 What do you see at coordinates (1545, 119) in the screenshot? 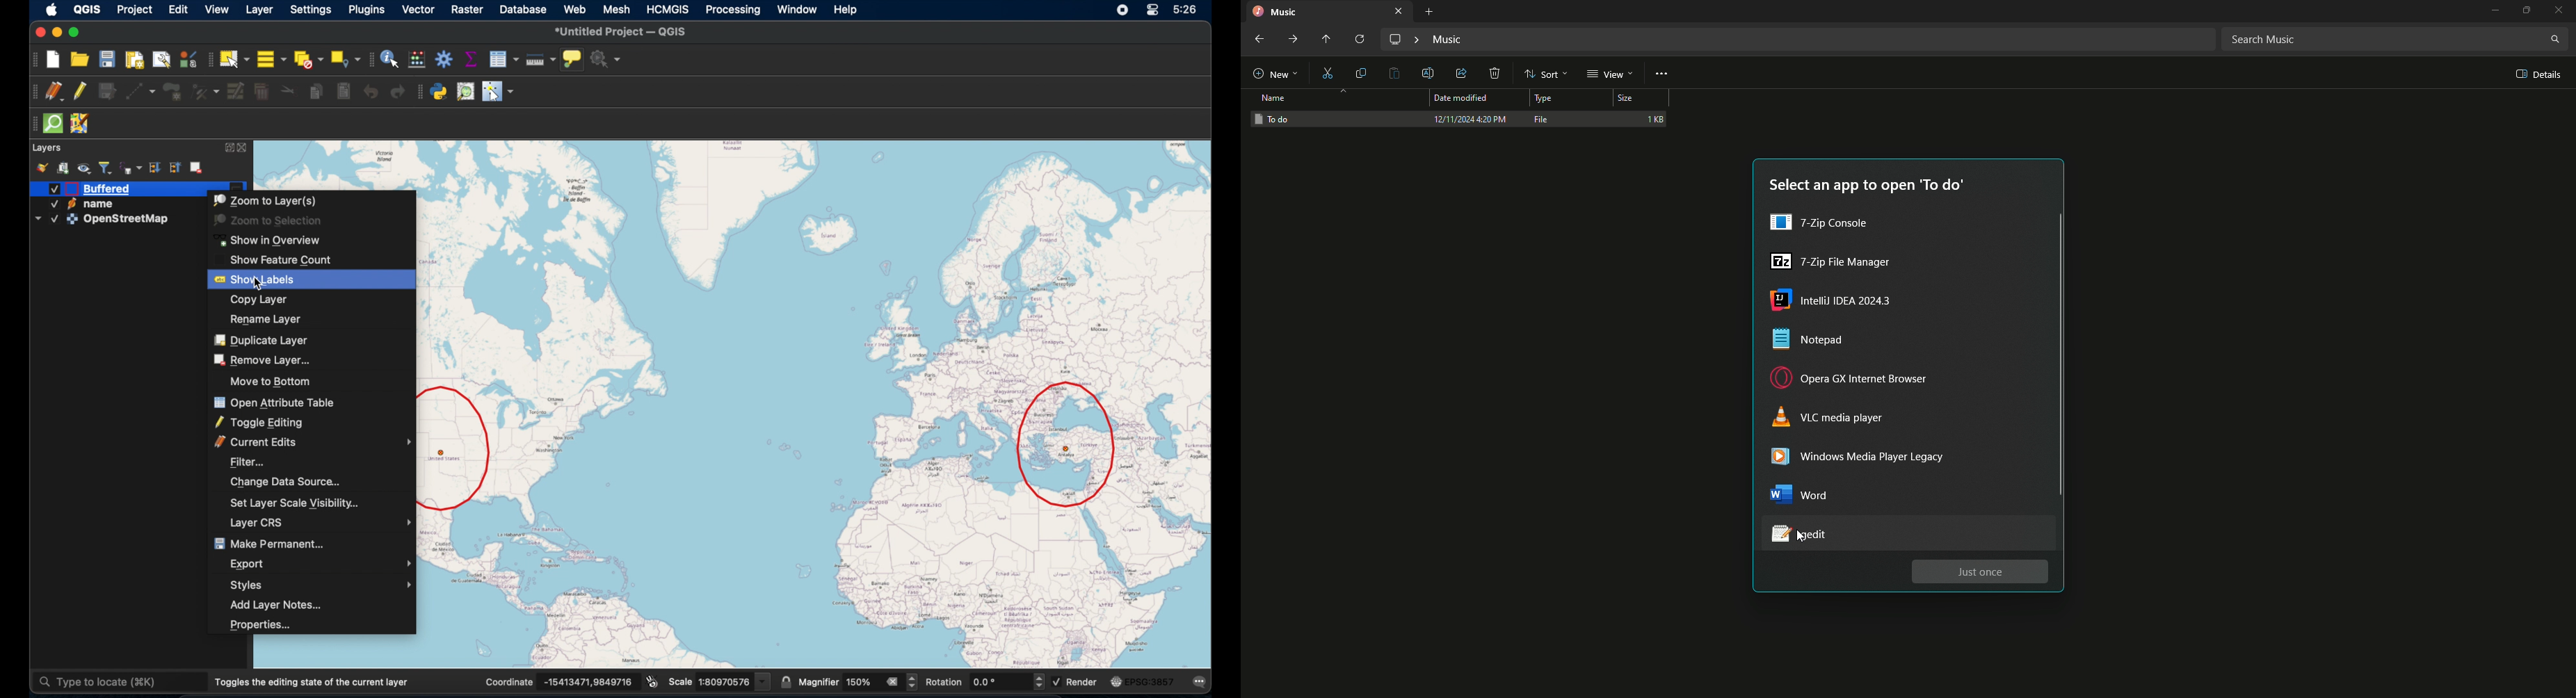
I see `File` at bounding box center [1545, 119].